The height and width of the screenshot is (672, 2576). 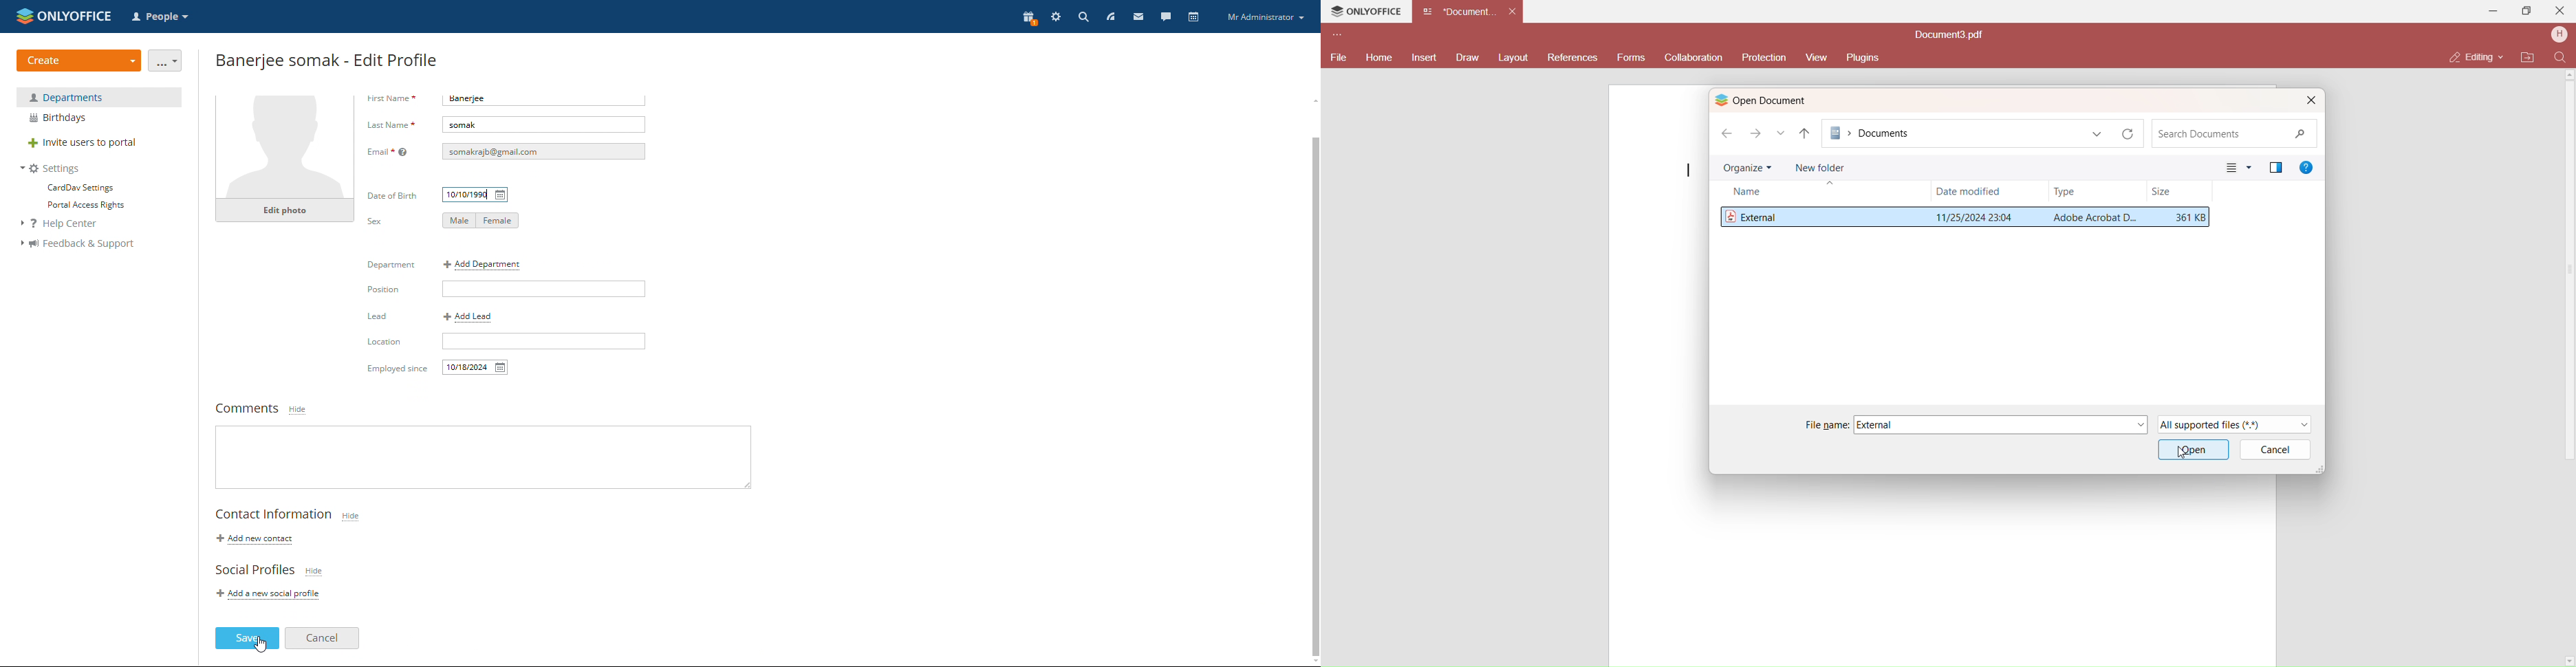 What do you see at coordinates (544, 343) in the screenshot?
I see `add location` at bounding box center [544, 343].